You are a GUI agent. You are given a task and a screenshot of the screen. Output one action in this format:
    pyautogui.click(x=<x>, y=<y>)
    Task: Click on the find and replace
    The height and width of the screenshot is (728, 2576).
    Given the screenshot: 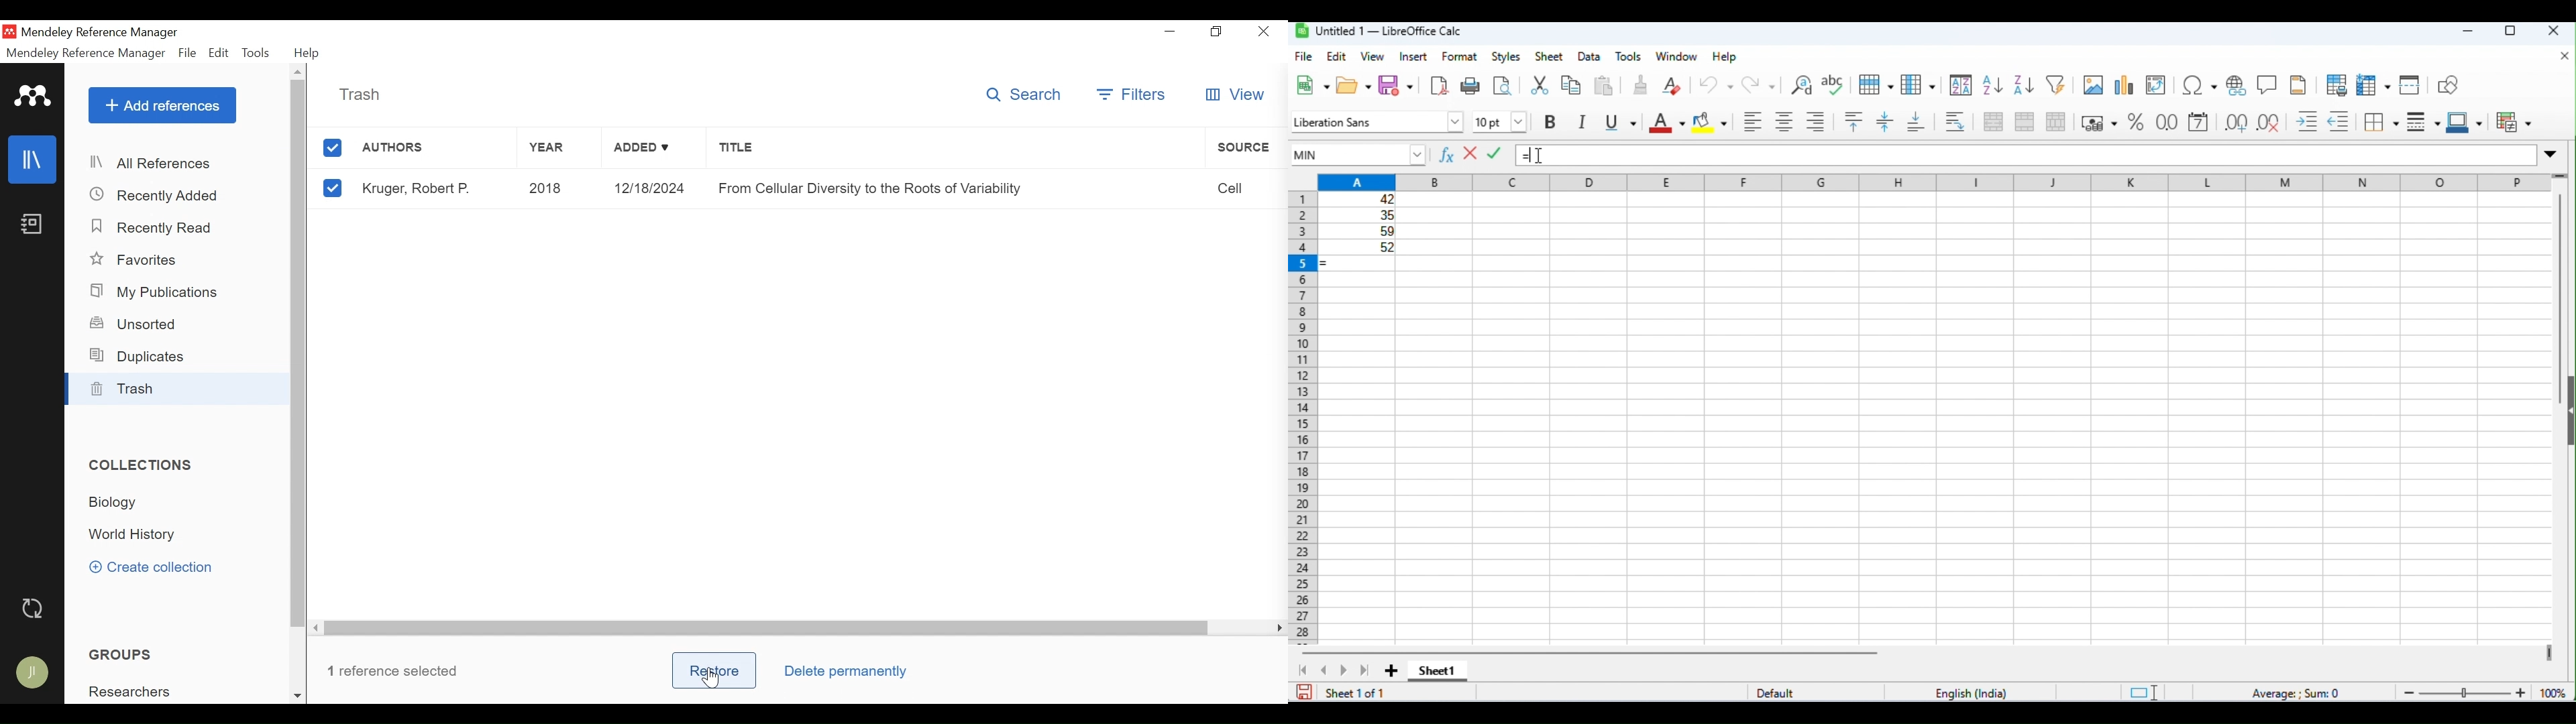 What is the action you would take?
    pyautogui.click(x=1799, y=84)
    